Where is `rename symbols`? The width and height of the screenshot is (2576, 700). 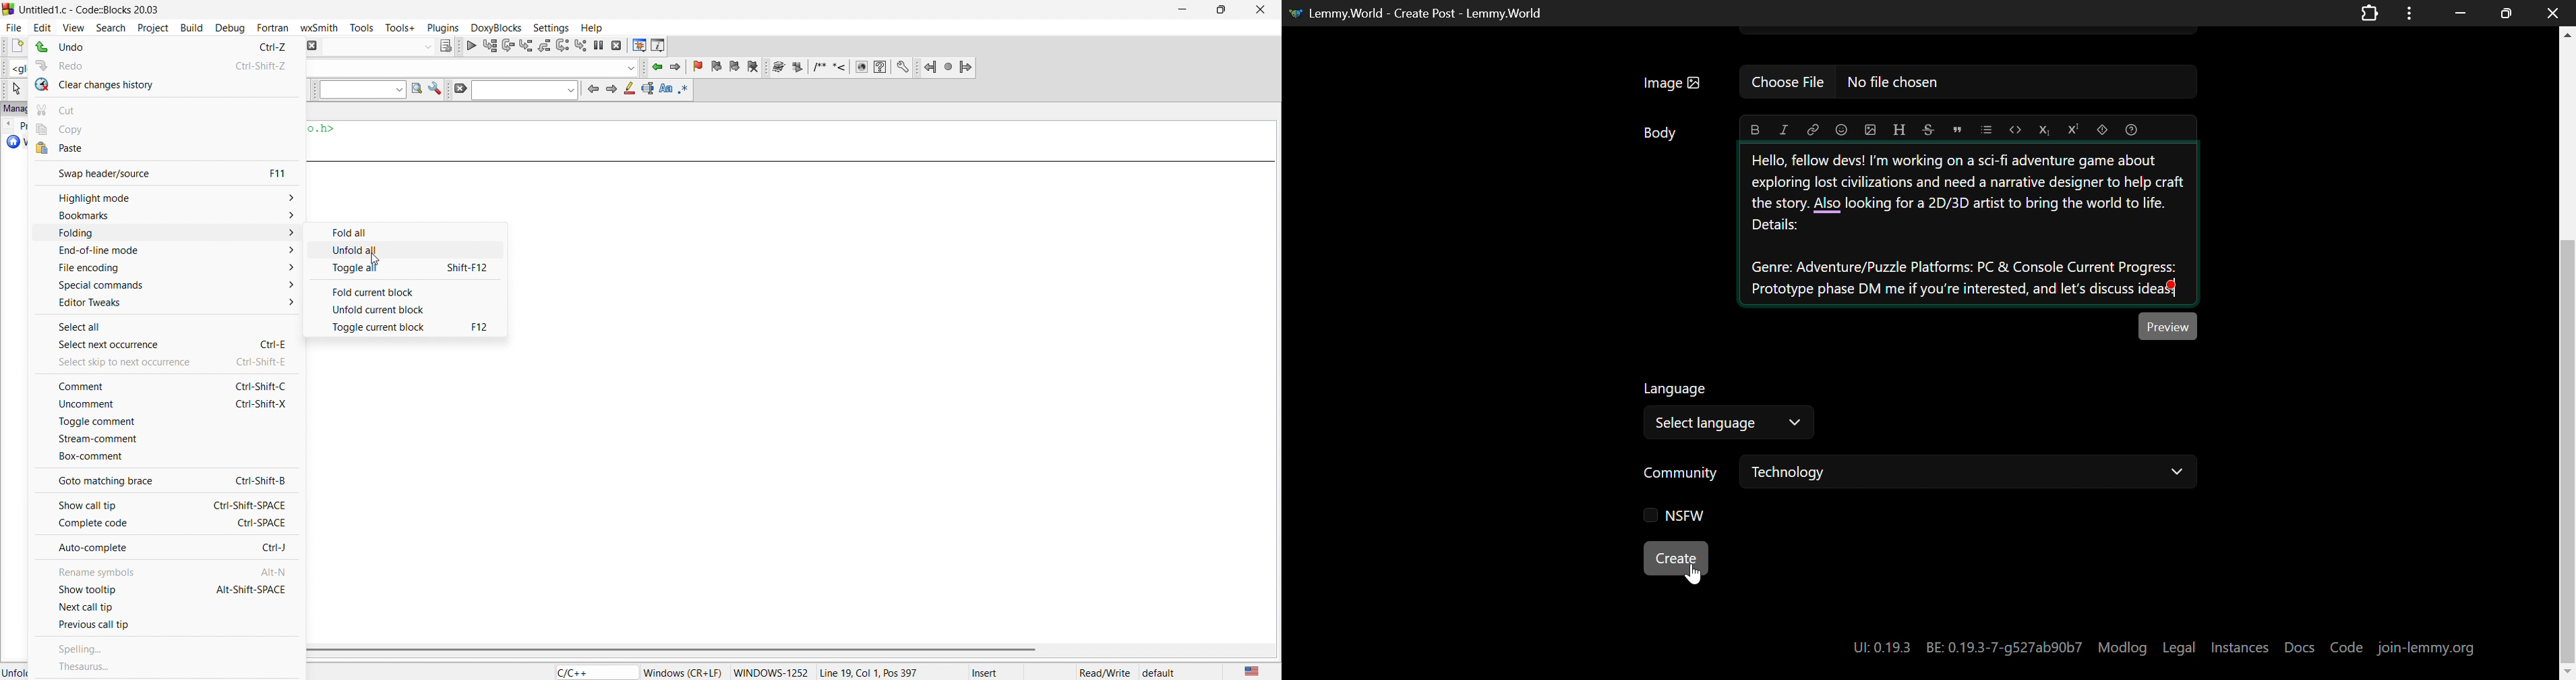 rename symbols is located at coordinates (163, 568).